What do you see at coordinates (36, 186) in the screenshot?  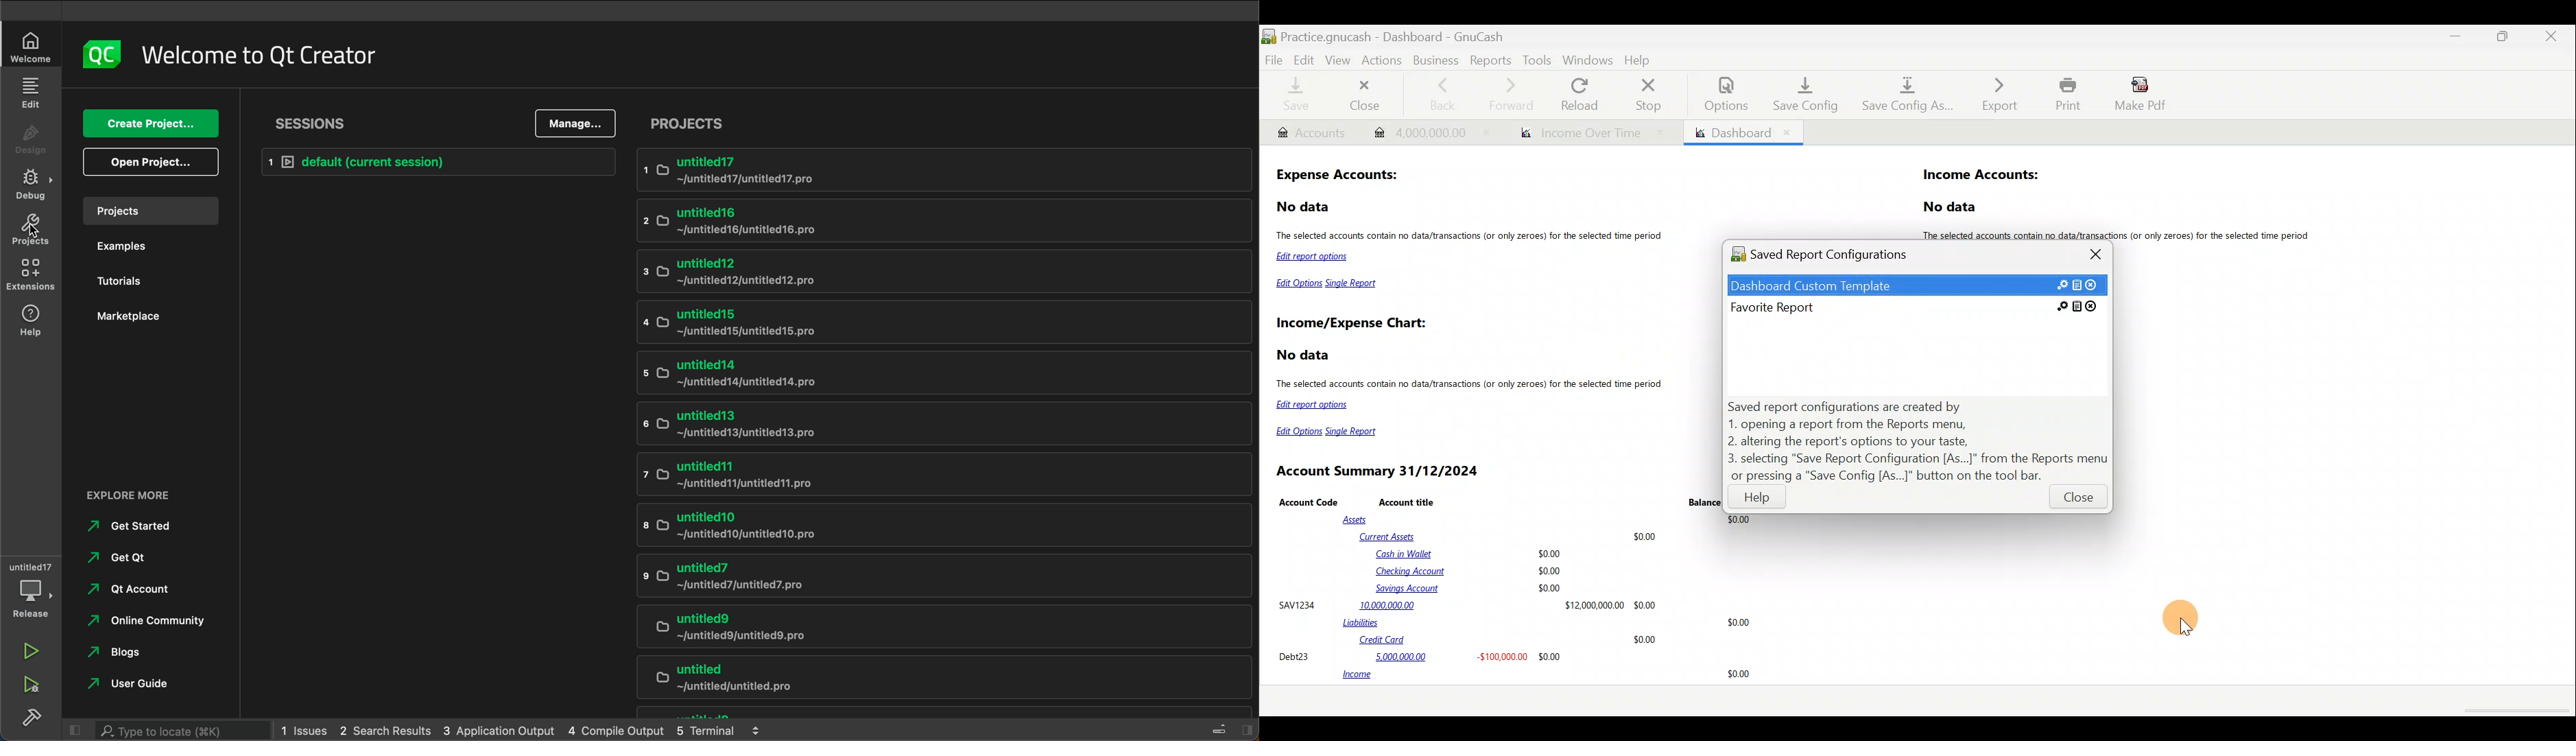 I see `debug` at bounding box center [36, 186].